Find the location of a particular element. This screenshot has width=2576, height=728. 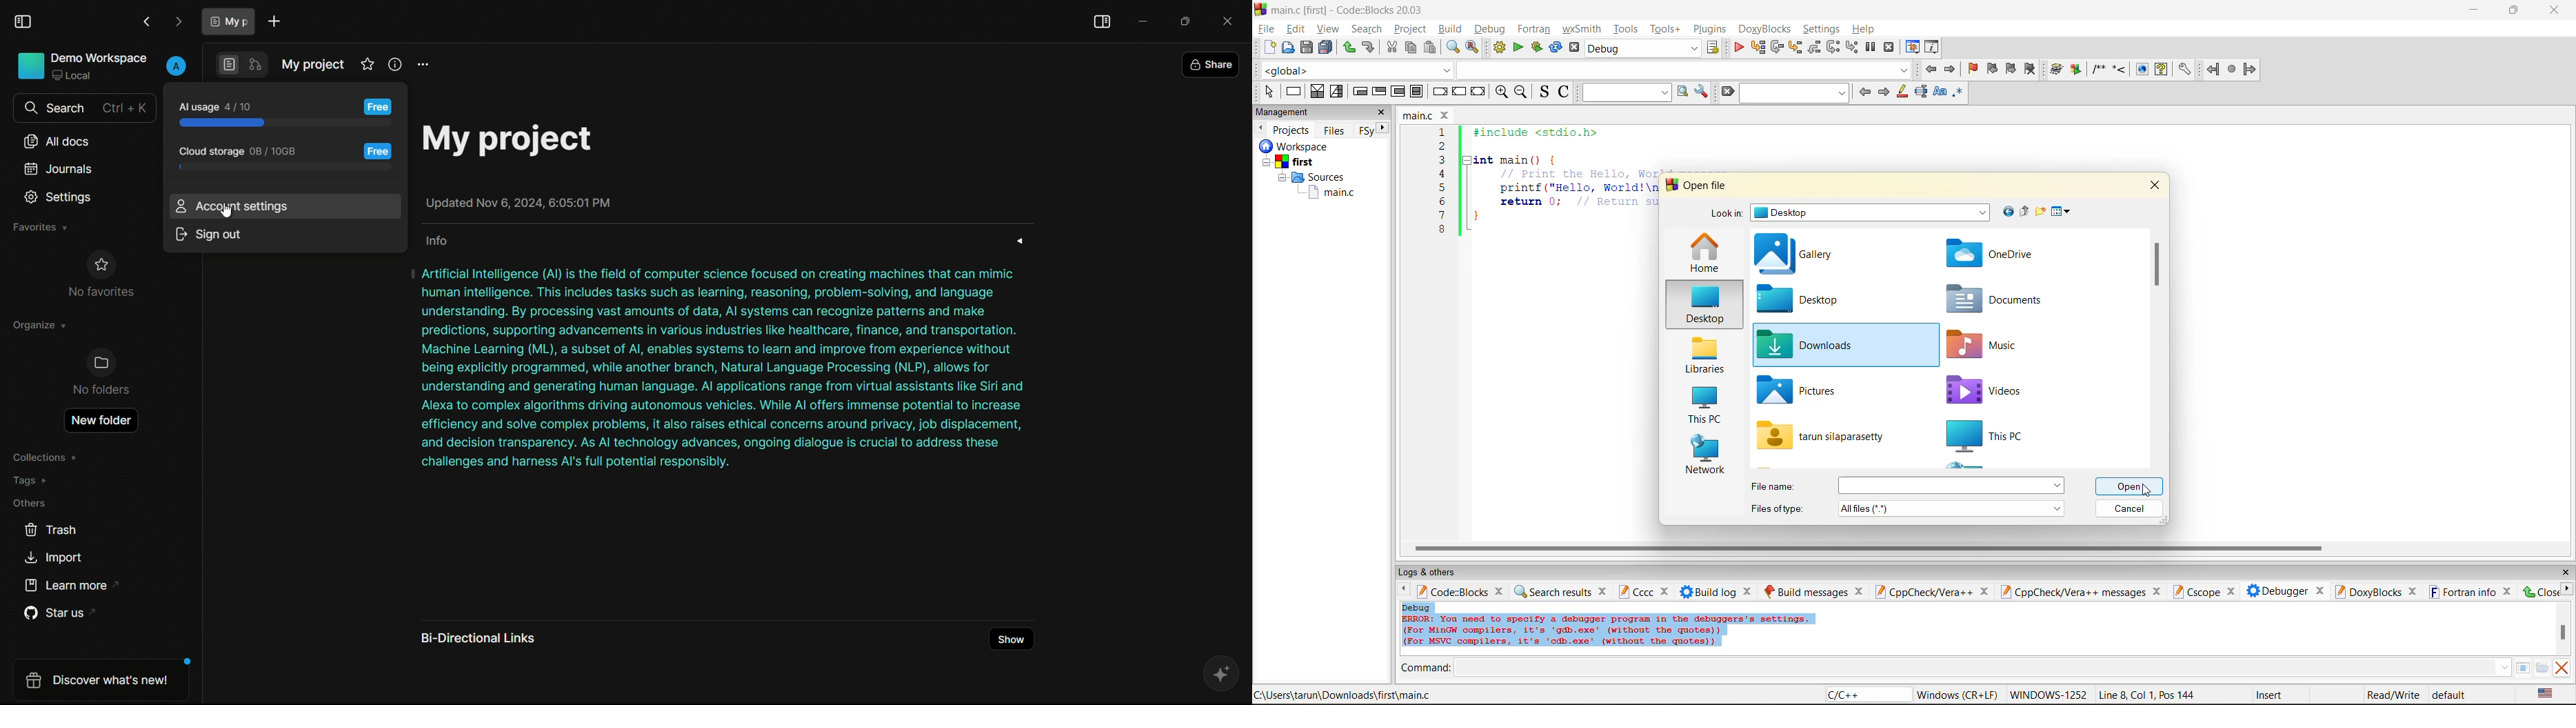

down is located at coordinates (2504, 667).